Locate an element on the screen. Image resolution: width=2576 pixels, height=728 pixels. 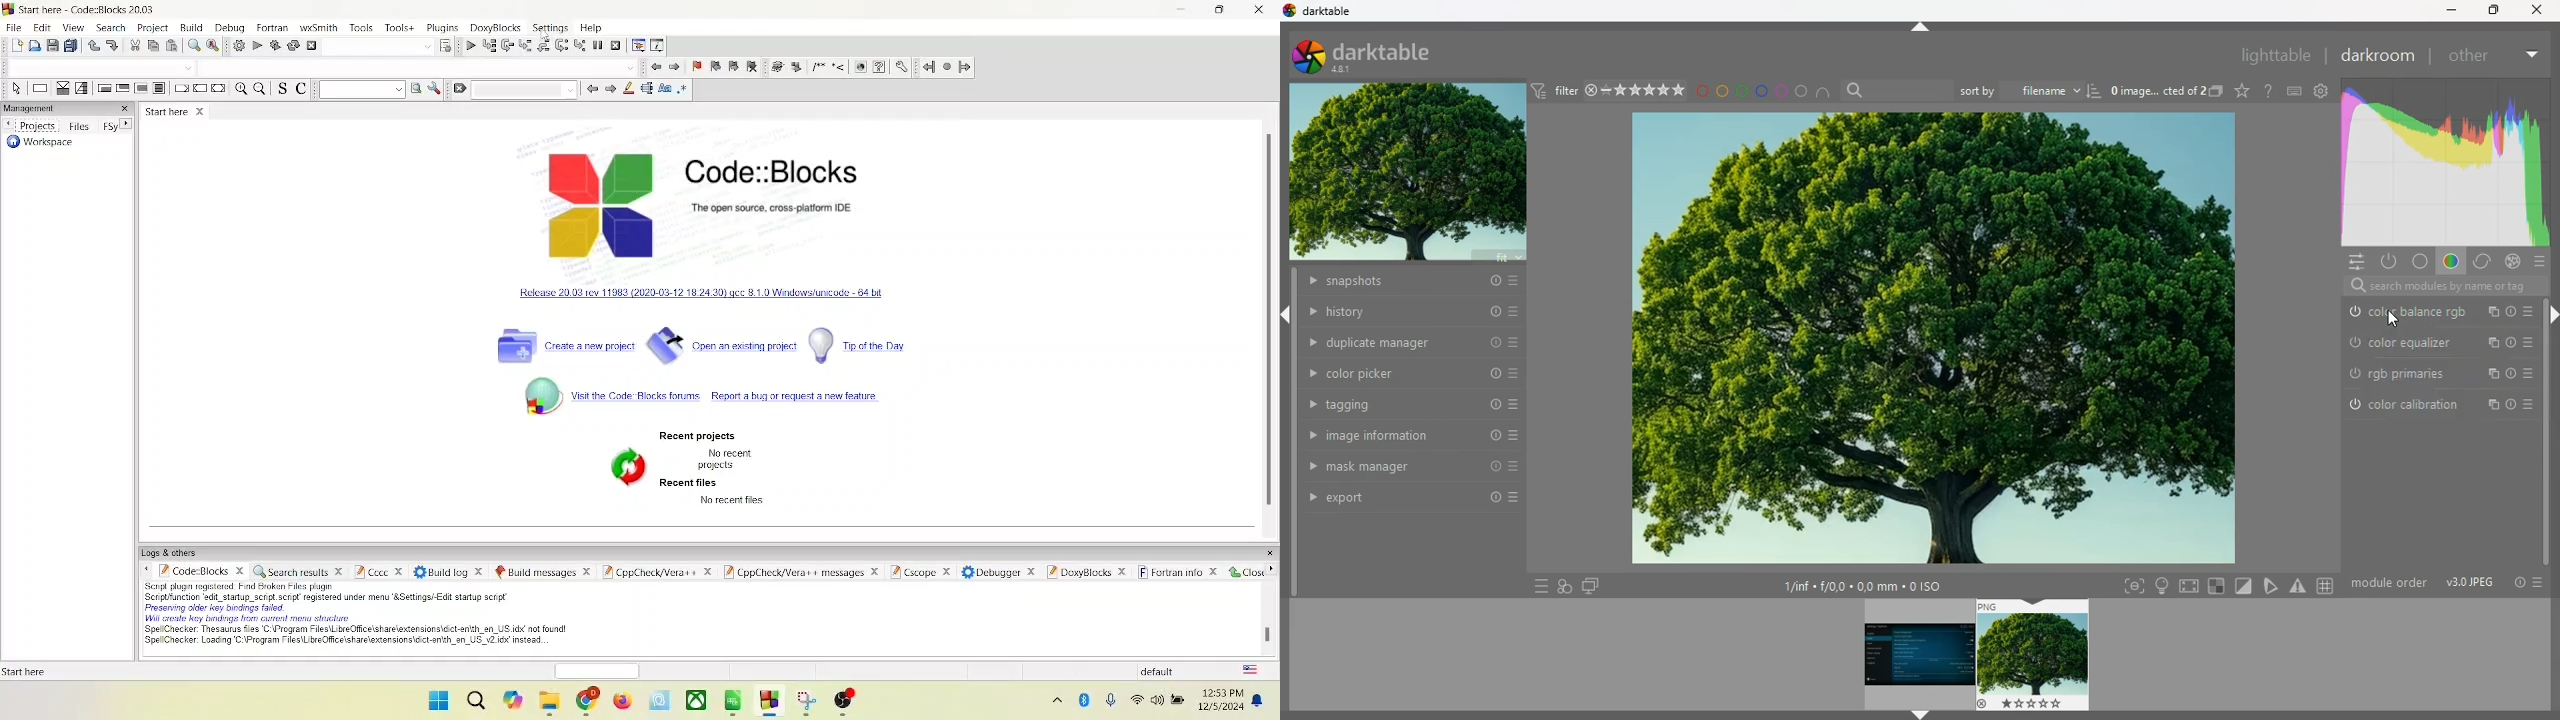
fortran is located at coordinates (271, 28).